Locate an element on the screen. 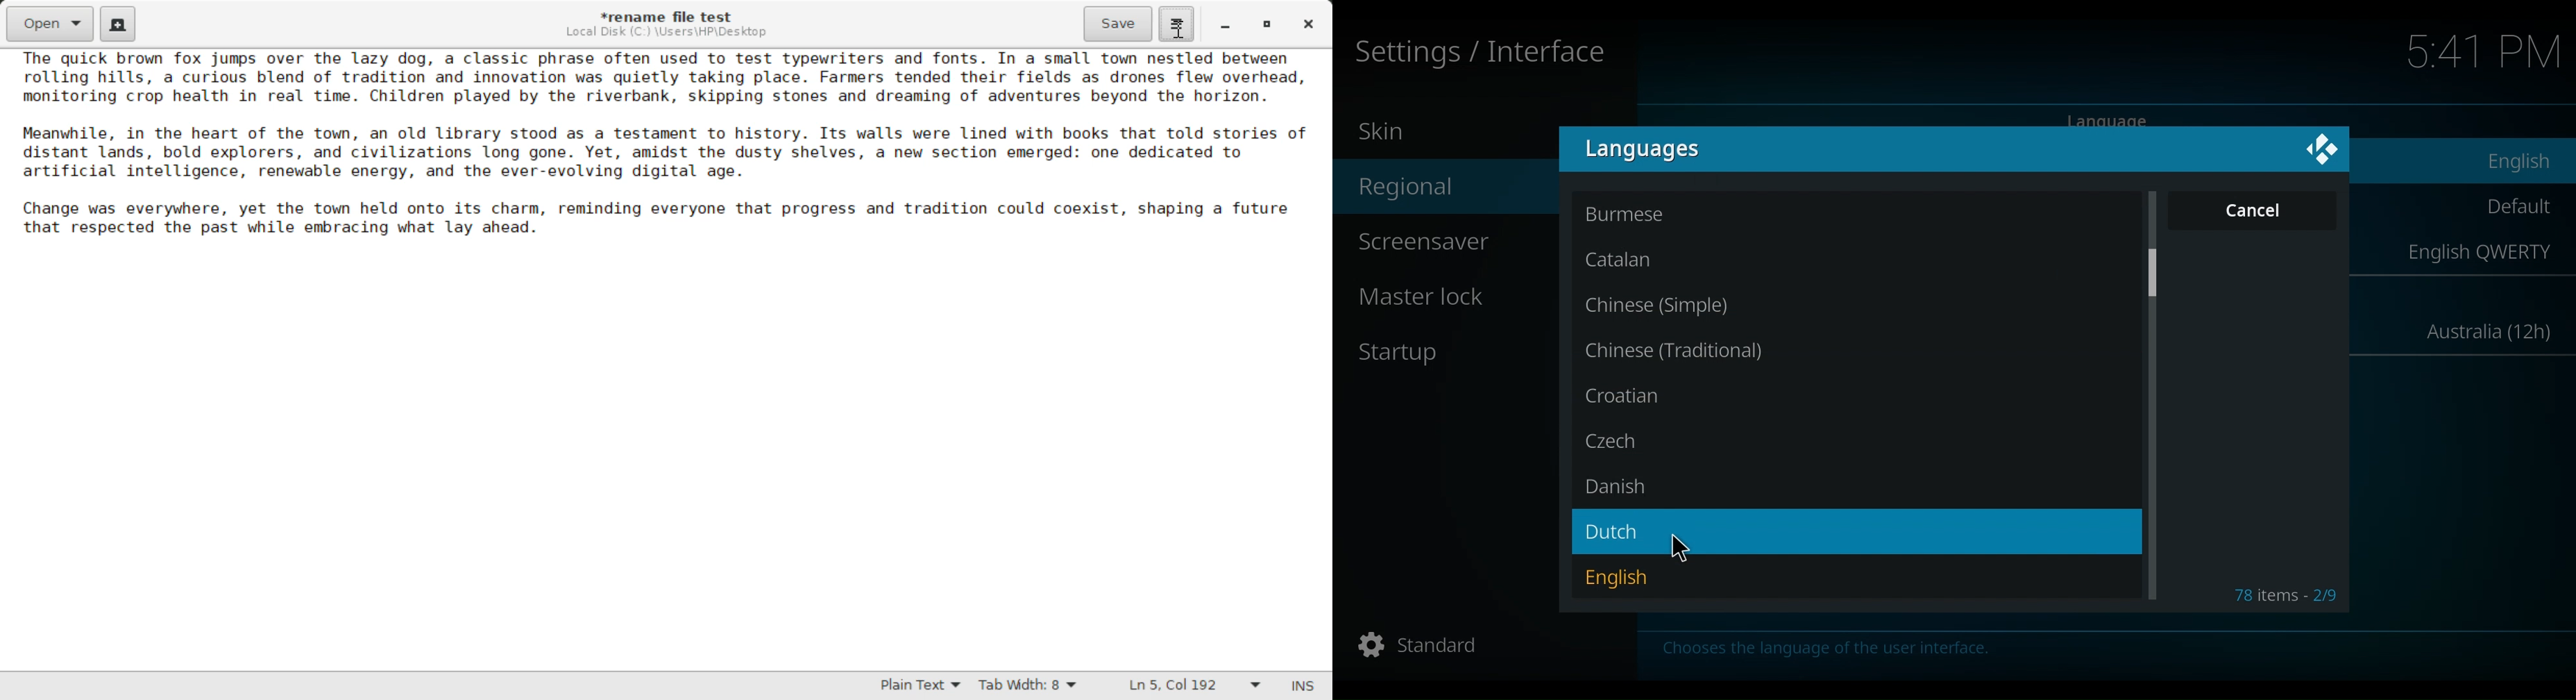 Image resolution: width=2576 pixels, height=700 pixels. Skin is located at coordinates (1389, 132).